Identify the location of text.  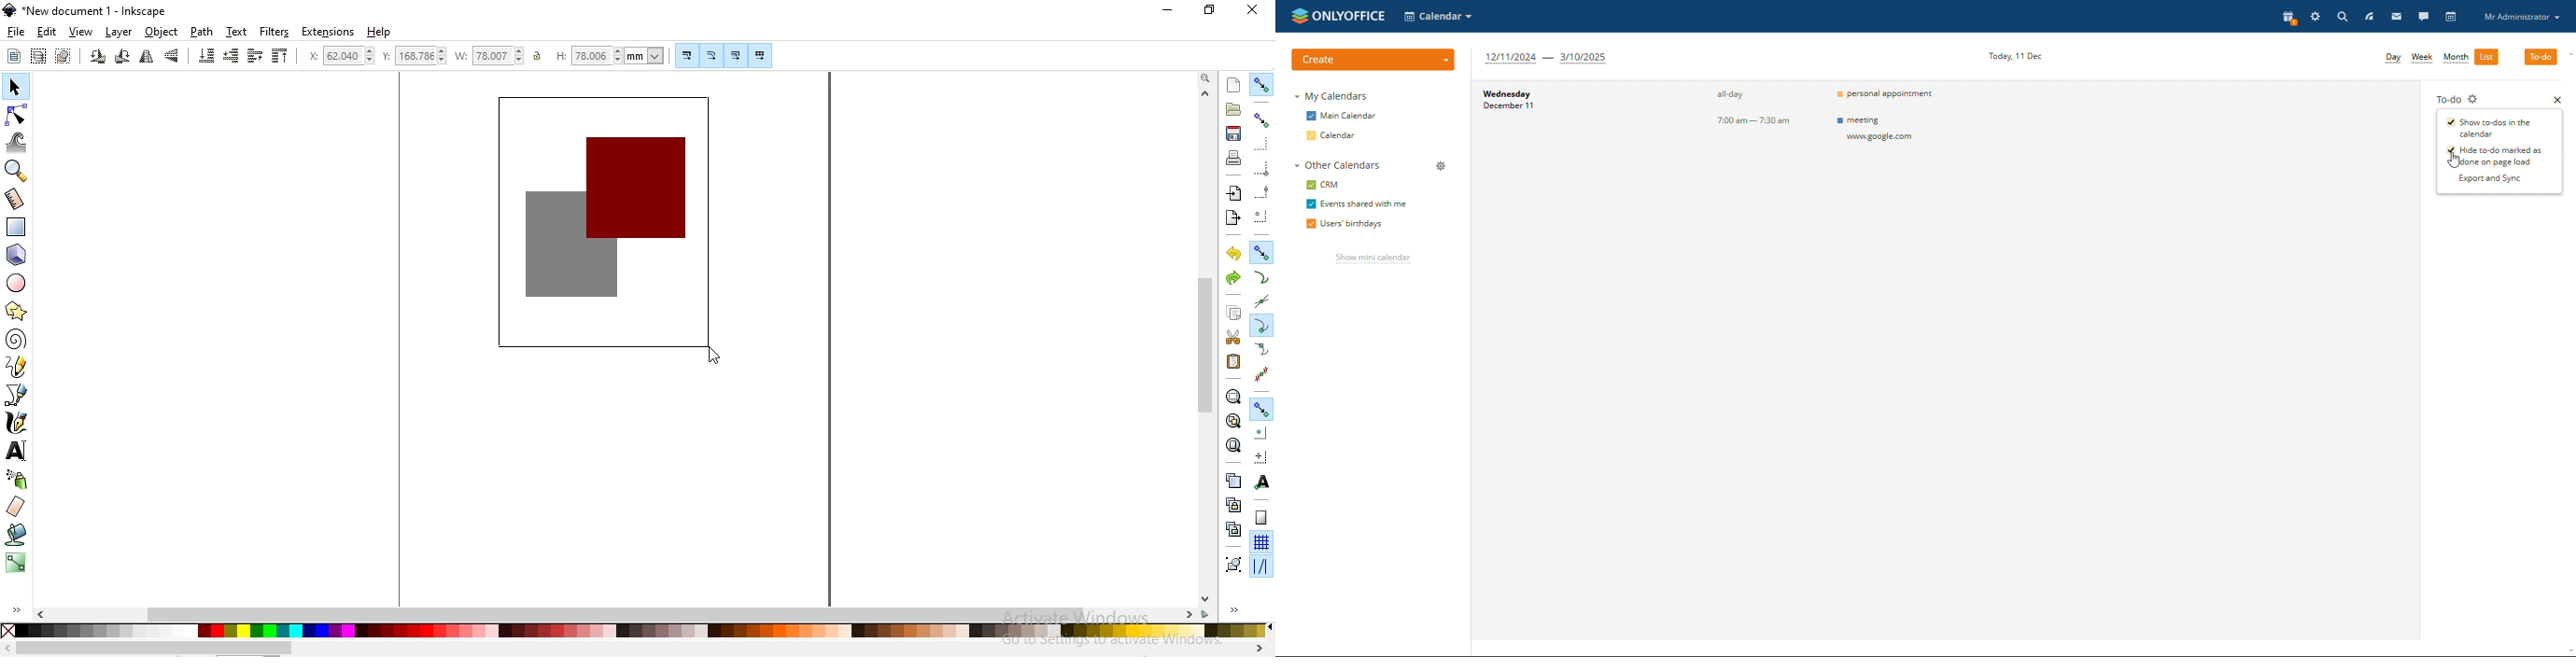
(236, 31).